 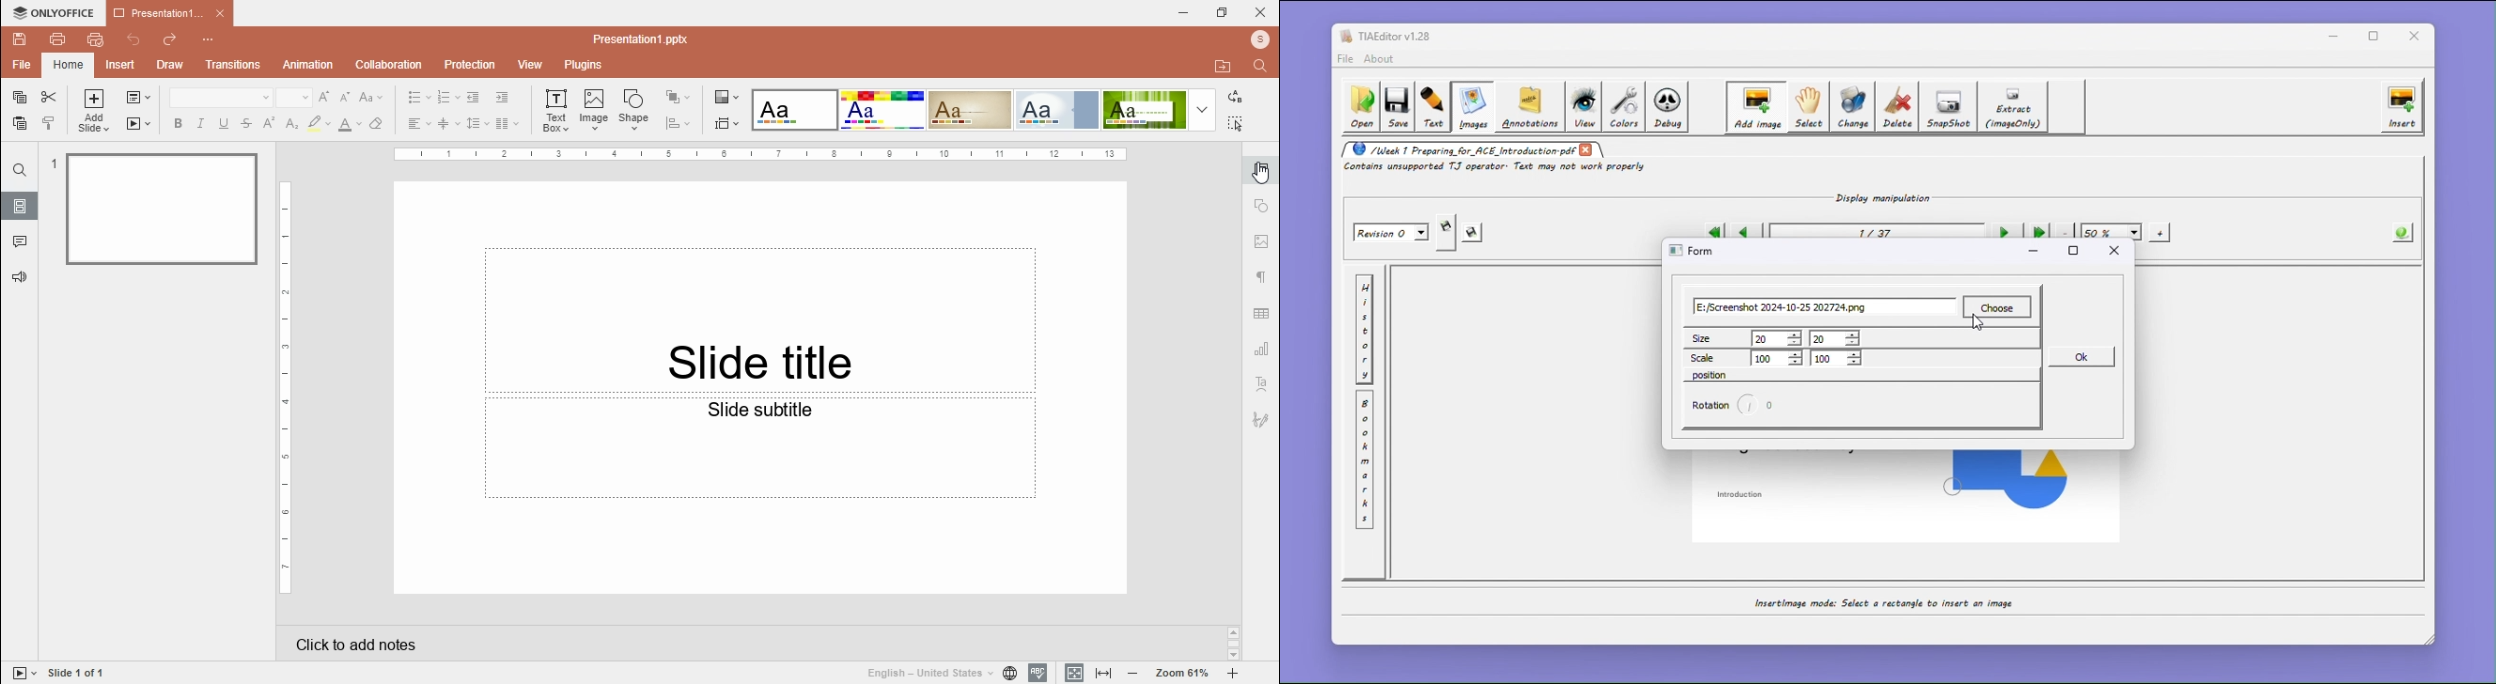 What do you see at coordinates (1262, 385) in the screenshot?
I see `text art settings` at bounding box center [1262, 385].